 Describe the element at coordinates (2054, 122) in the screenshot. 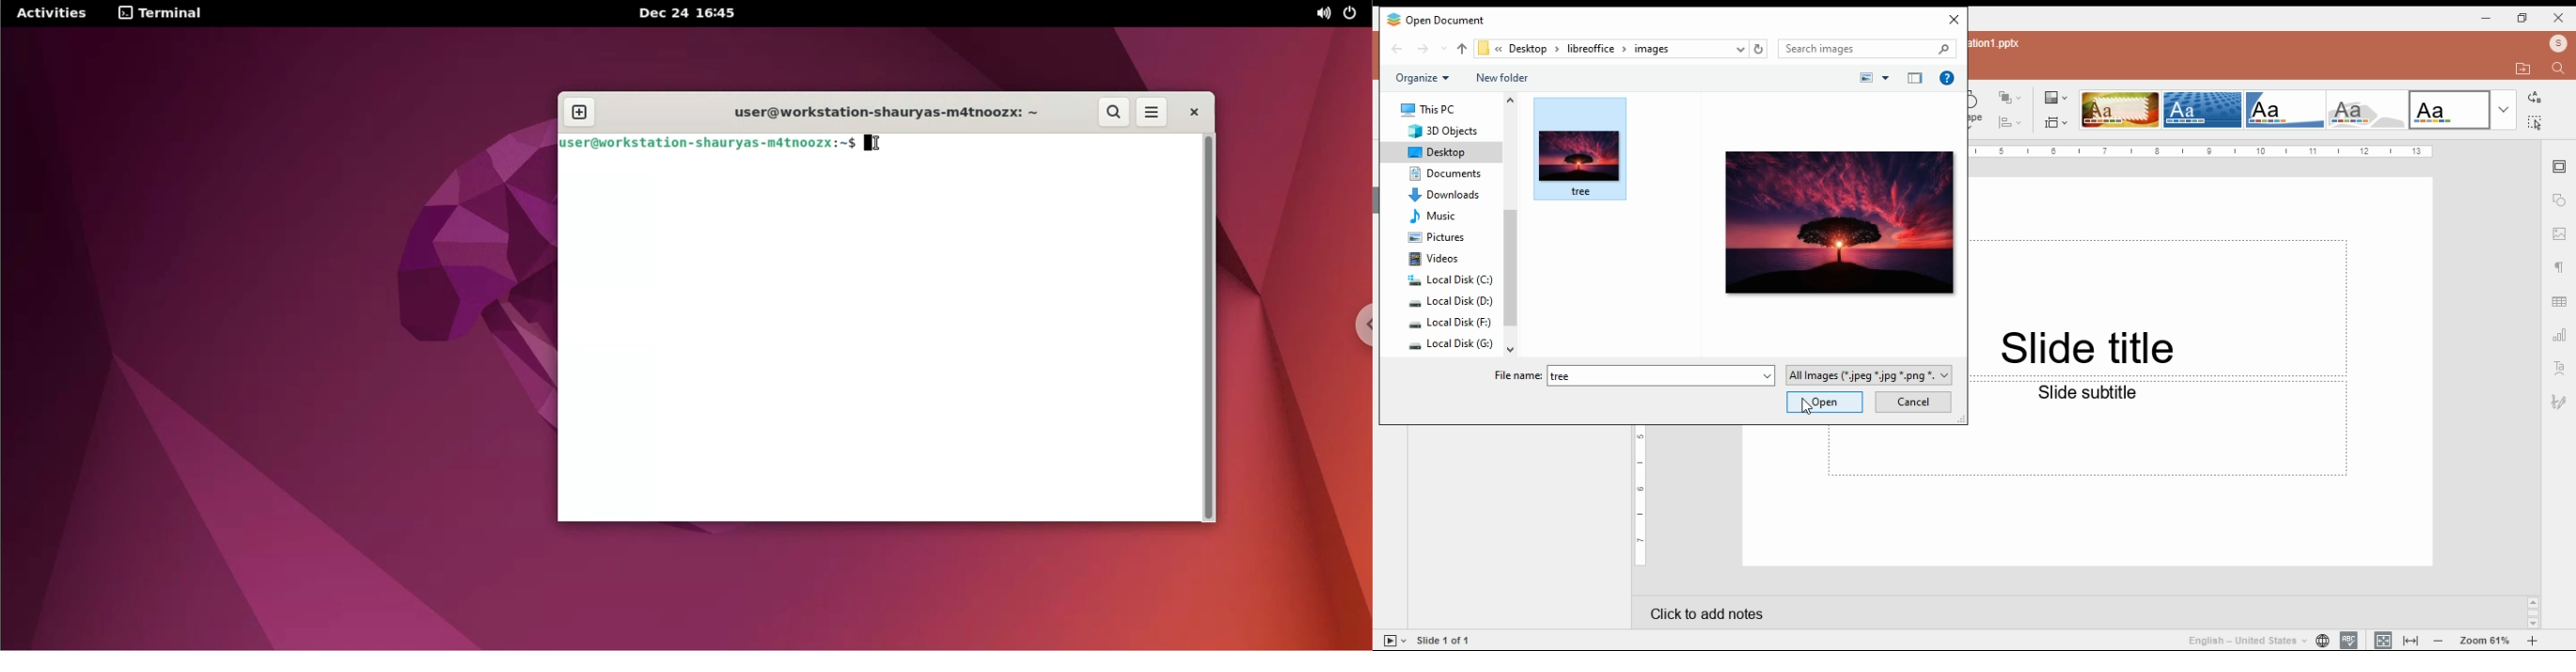

I see `change slide size` at that location.